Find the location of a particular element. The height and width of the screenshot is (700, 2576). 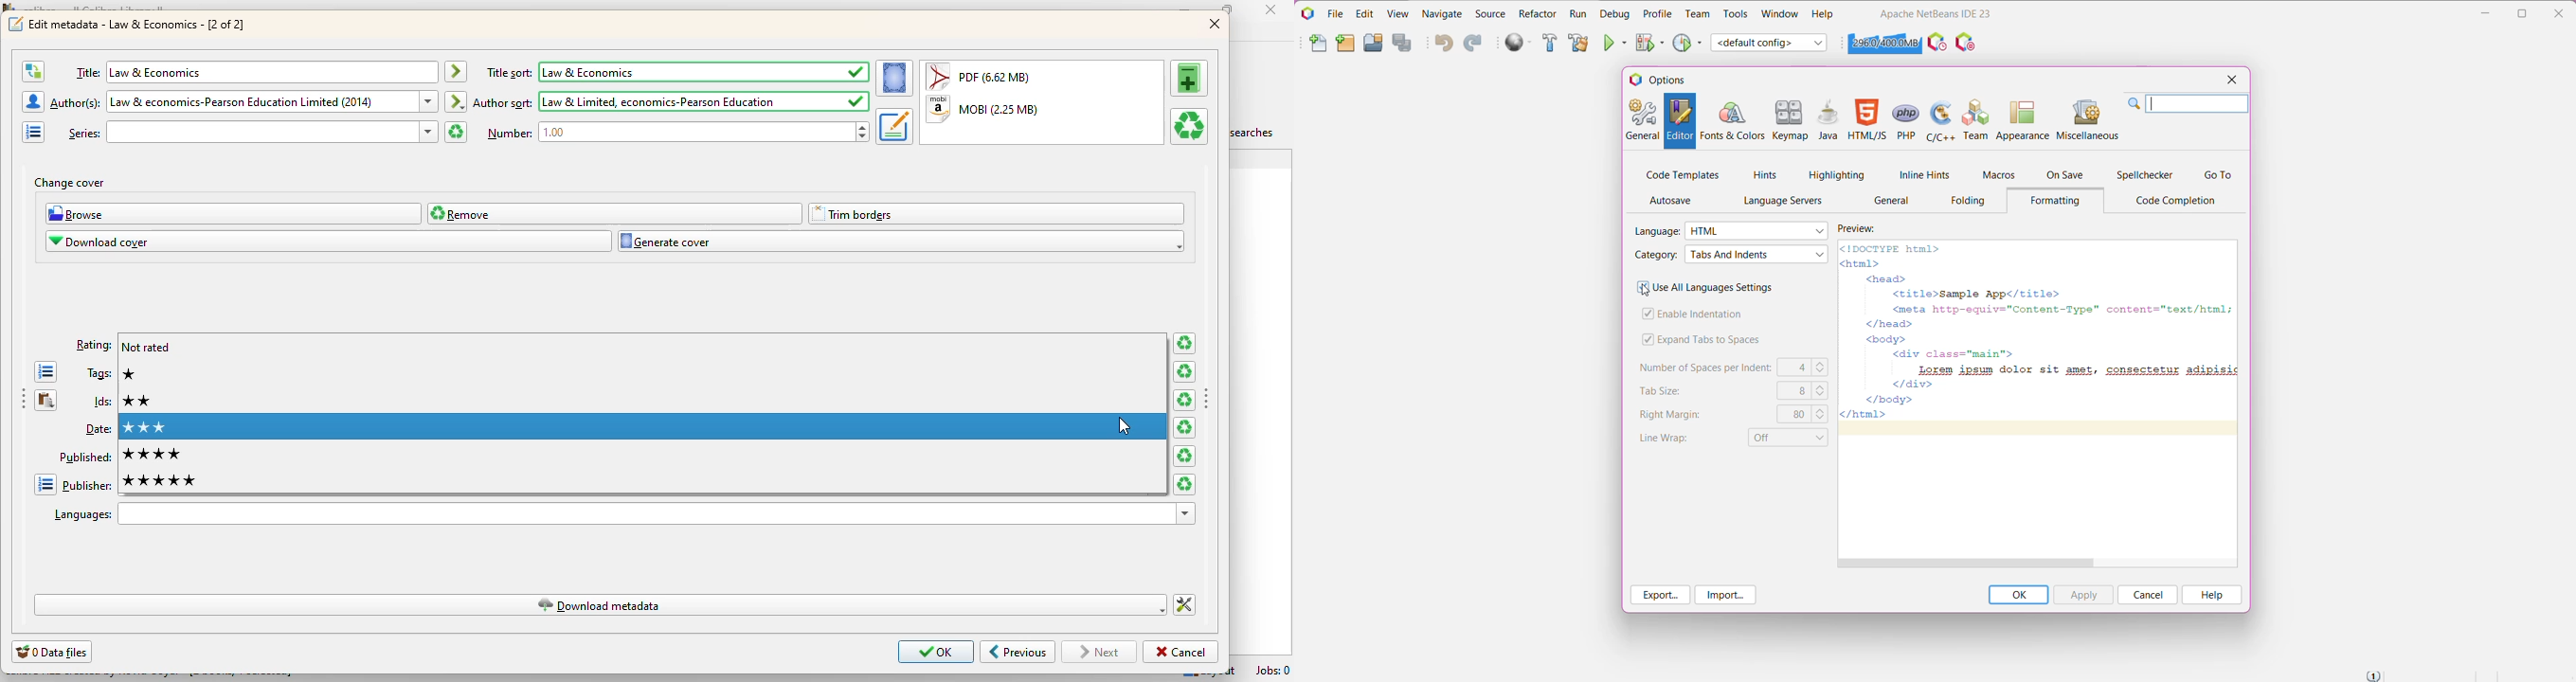

close is located at coordinates (1216, 25).